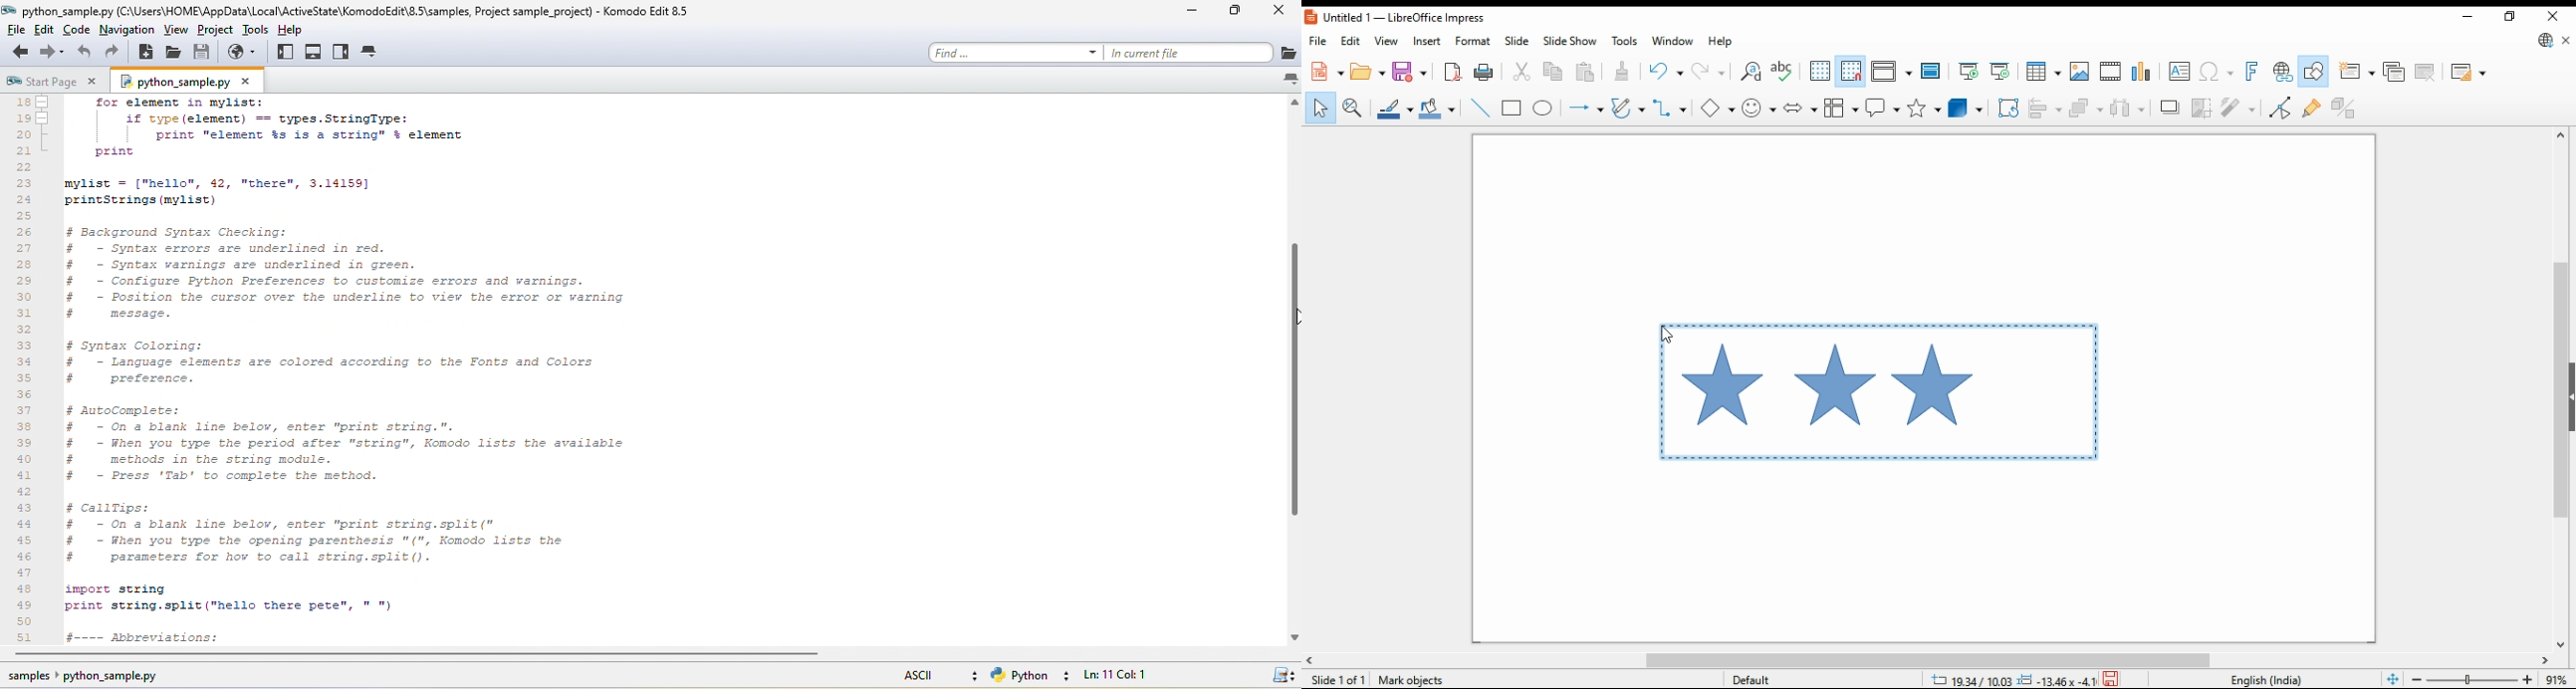 This screenshot has width=2576, height=700. I want to click on save, so click(203, 52).